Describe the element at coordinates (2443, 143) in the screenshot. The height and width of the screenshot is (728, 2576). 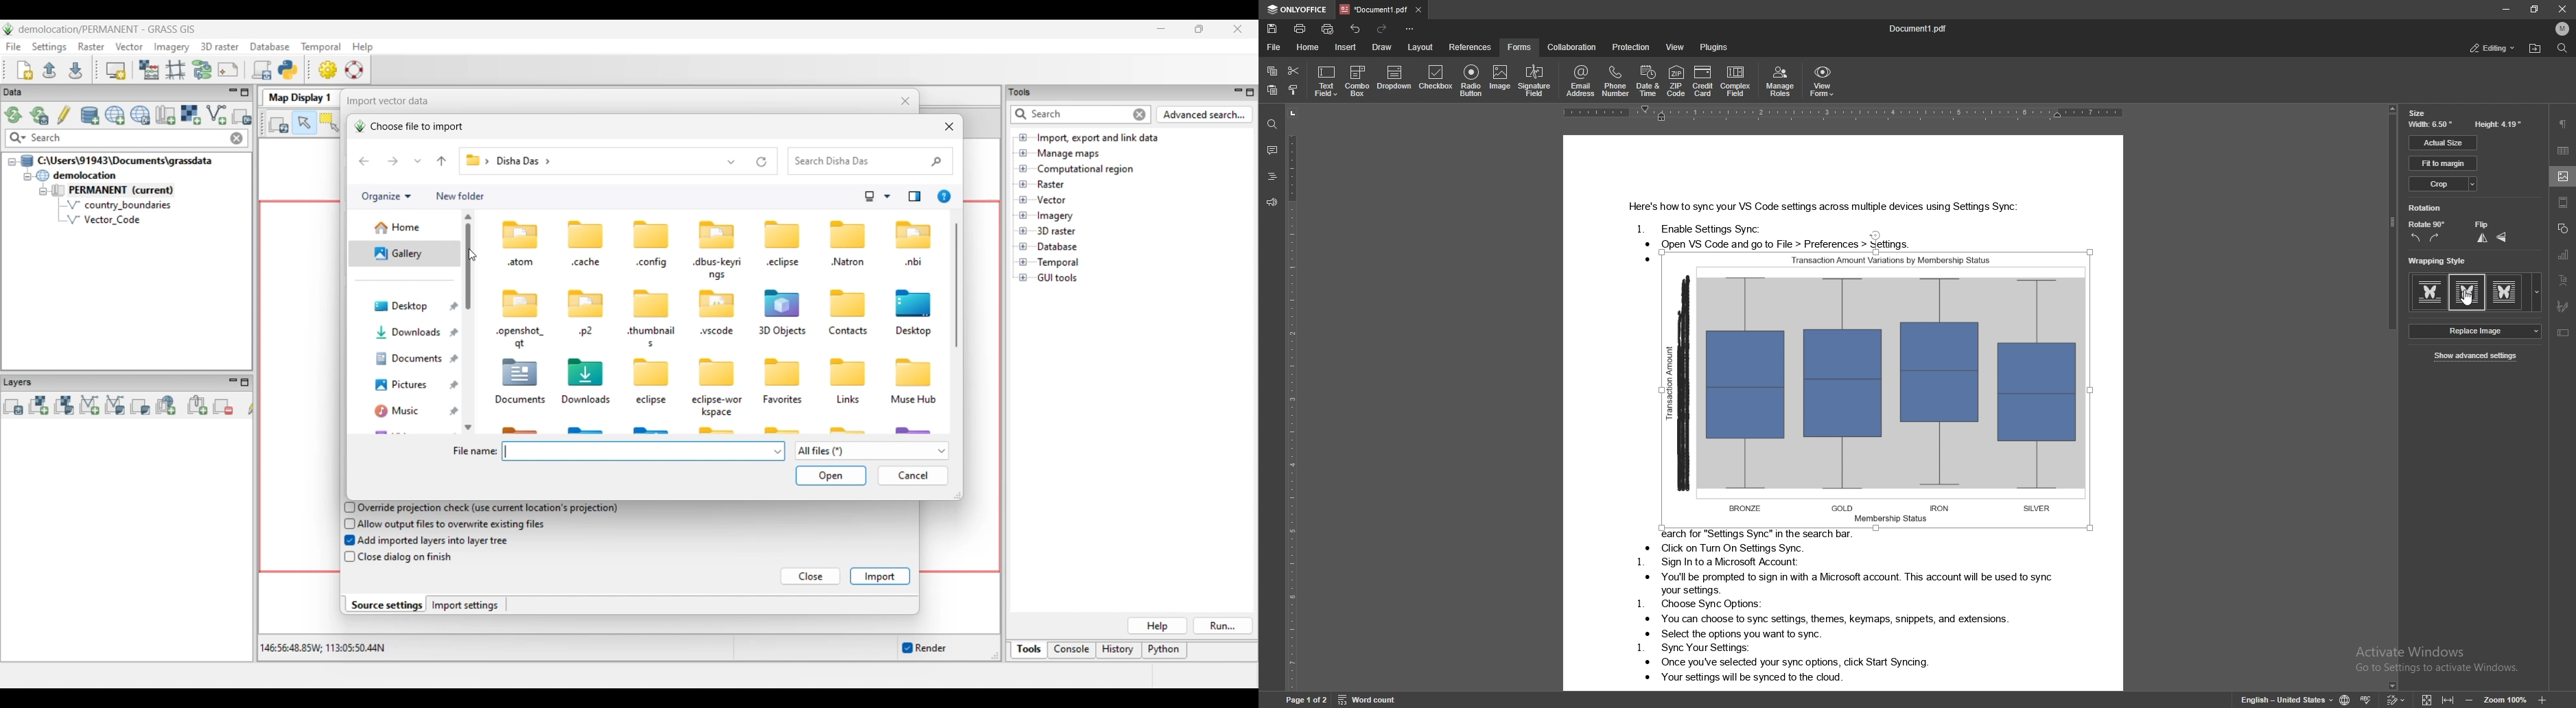
I see `actual size` at that location.